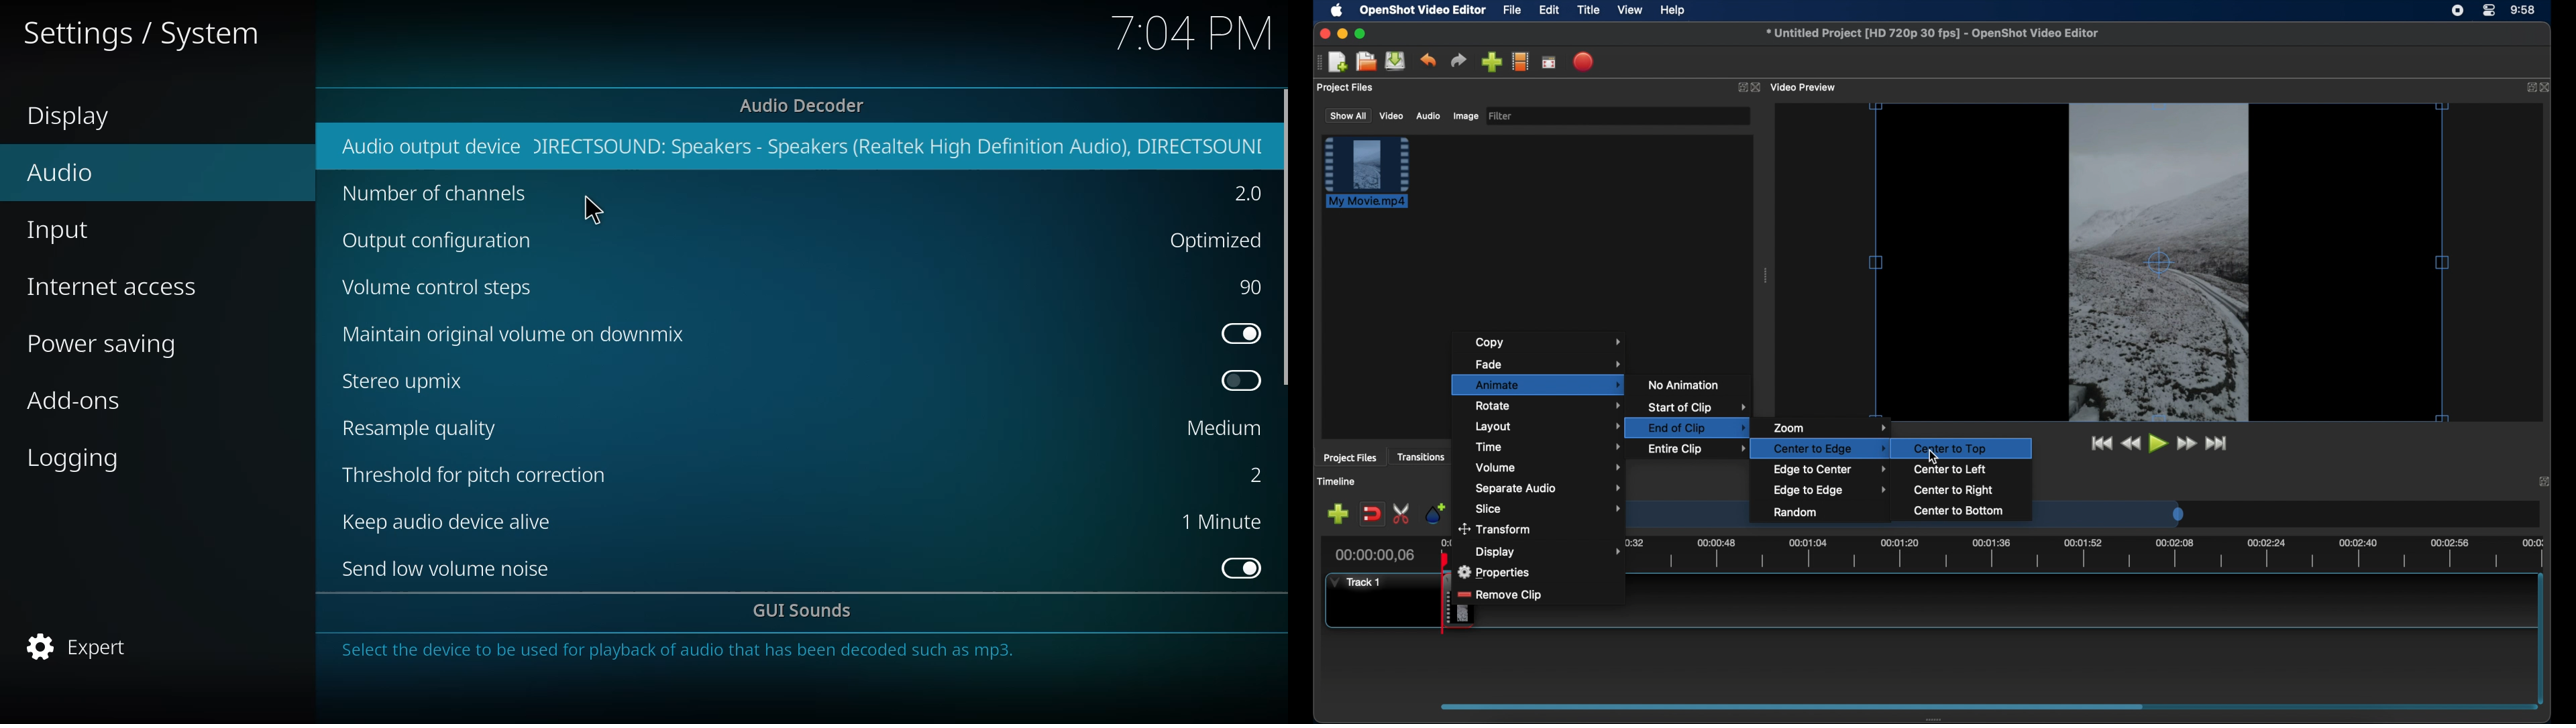  I want to click on enabled, so click(1240, 333).